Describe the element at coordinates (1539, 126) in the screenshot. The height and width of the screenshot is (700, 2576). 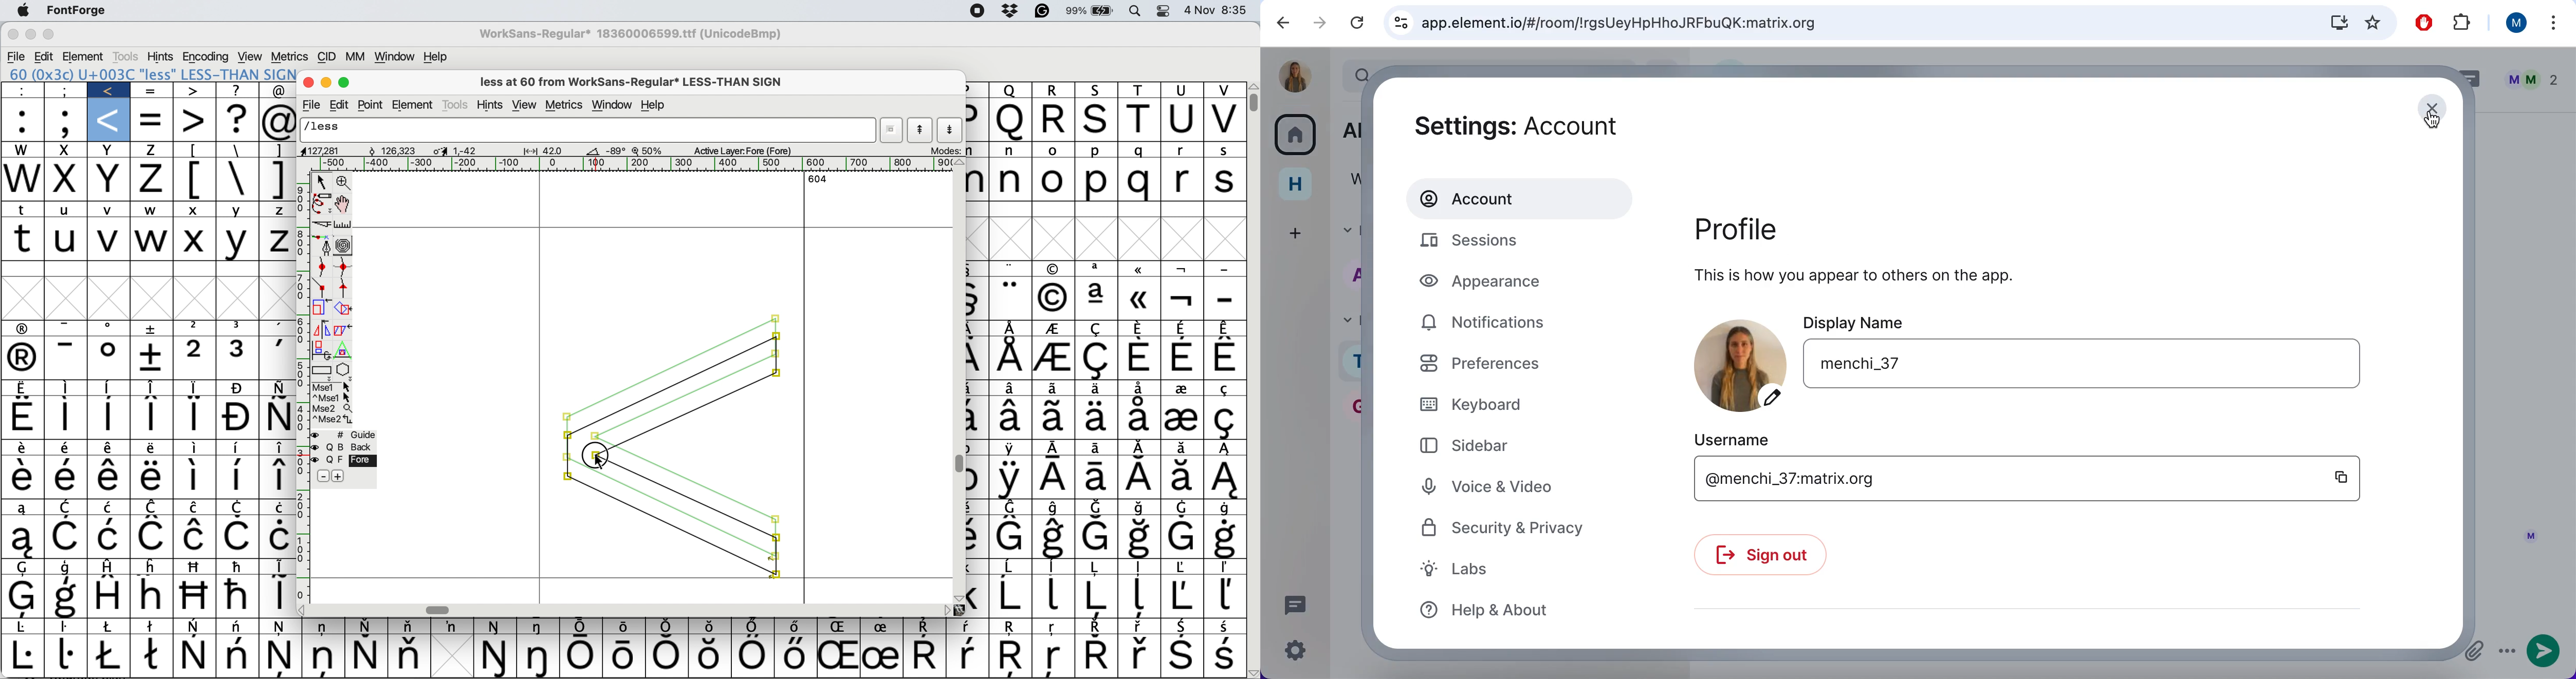
I see `settings: account` at that location.